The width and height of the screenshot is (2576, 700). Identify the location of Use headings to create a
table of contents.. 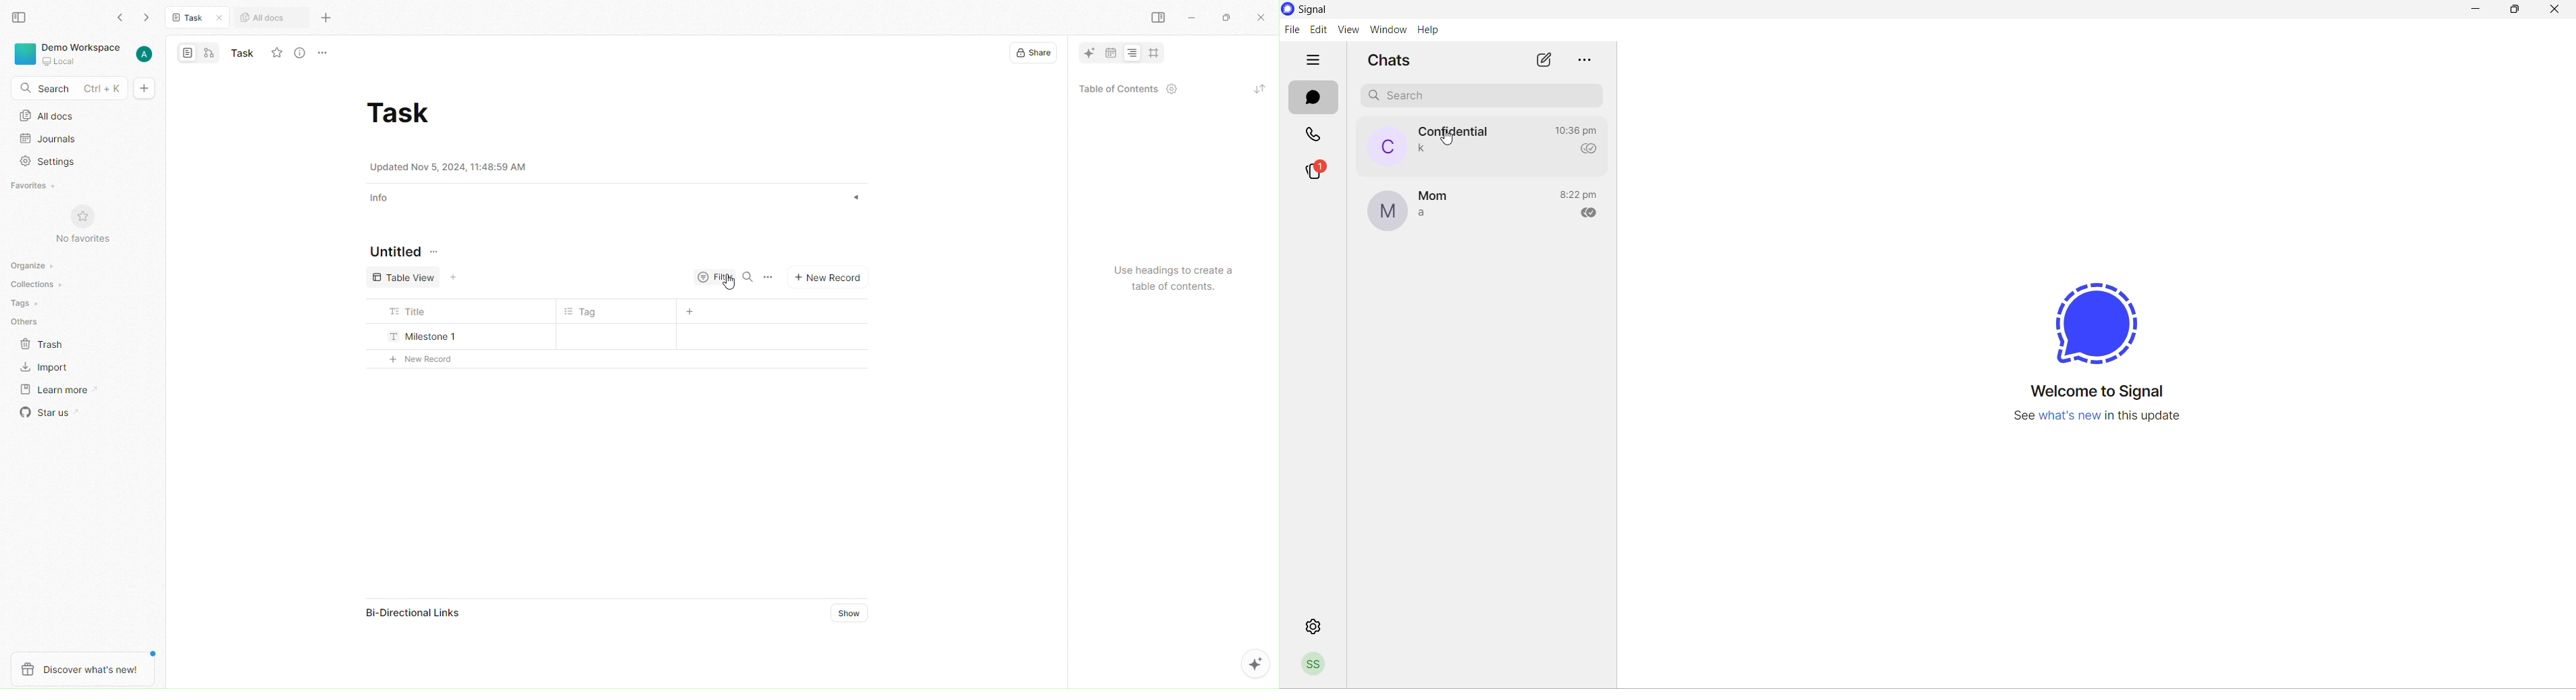
(1170, 277).